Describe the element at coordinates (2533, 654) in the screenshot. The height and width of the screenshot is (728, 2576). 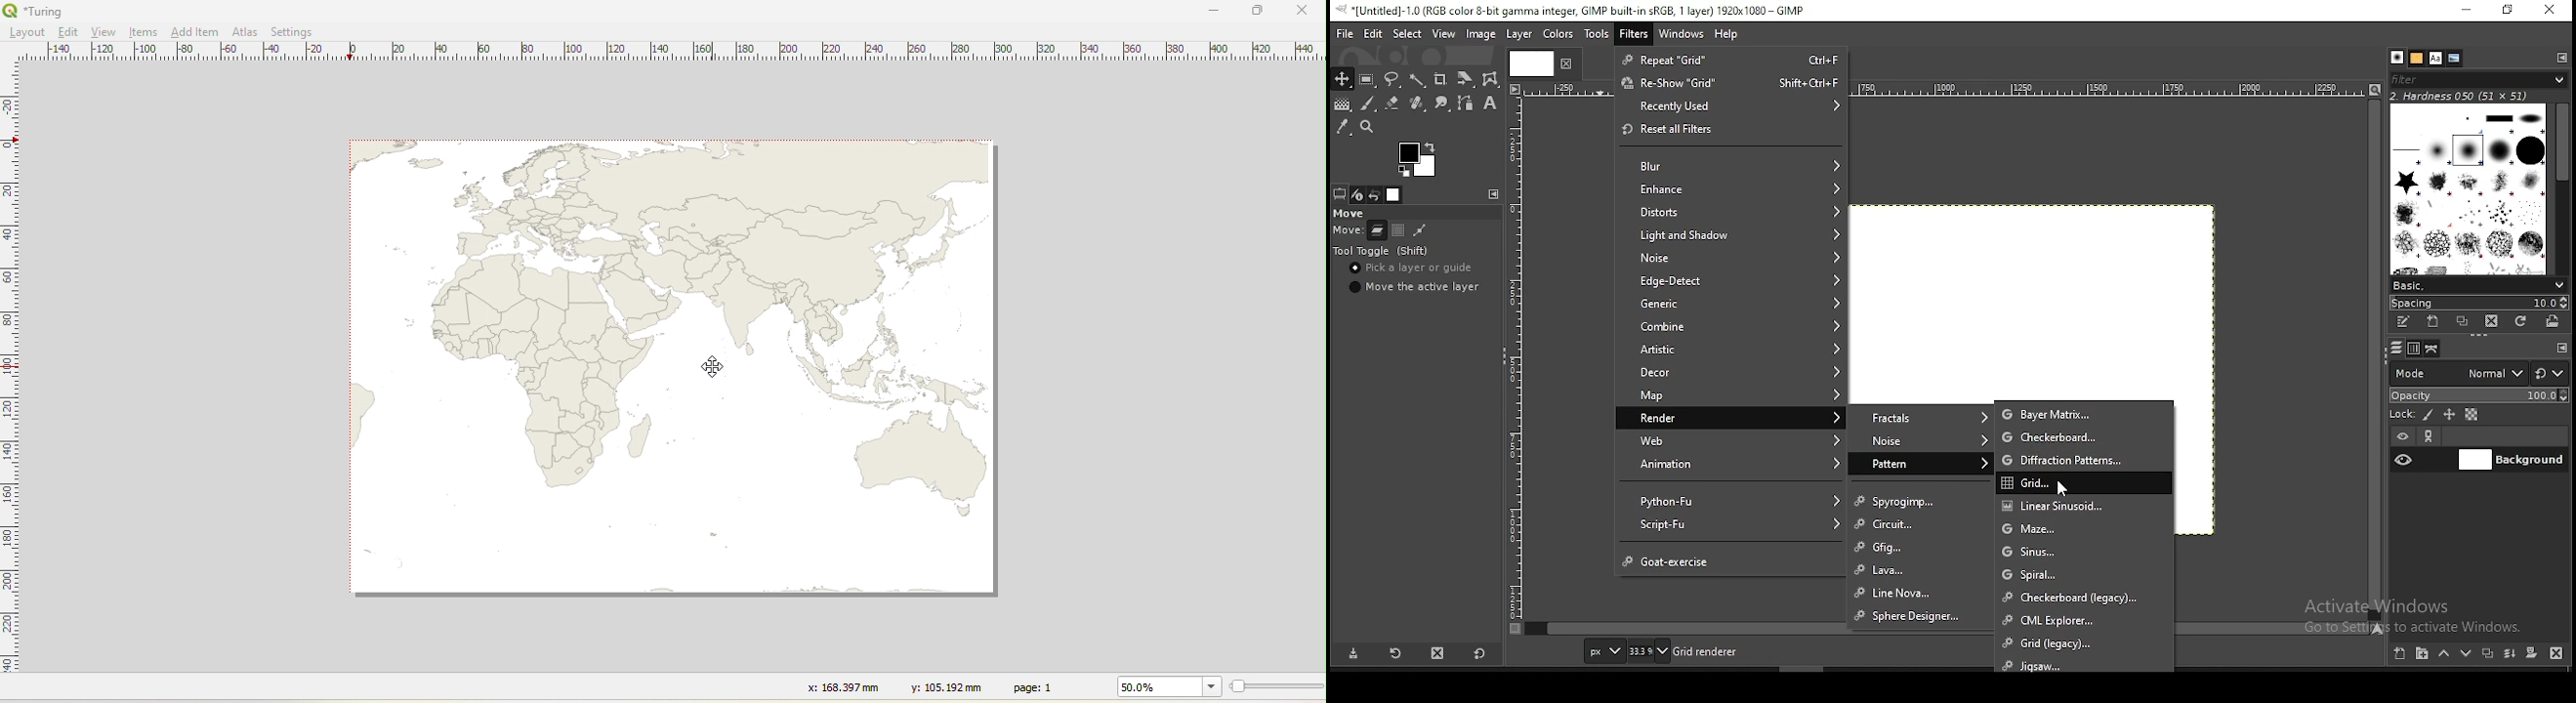
I see `add a mask` at that location.